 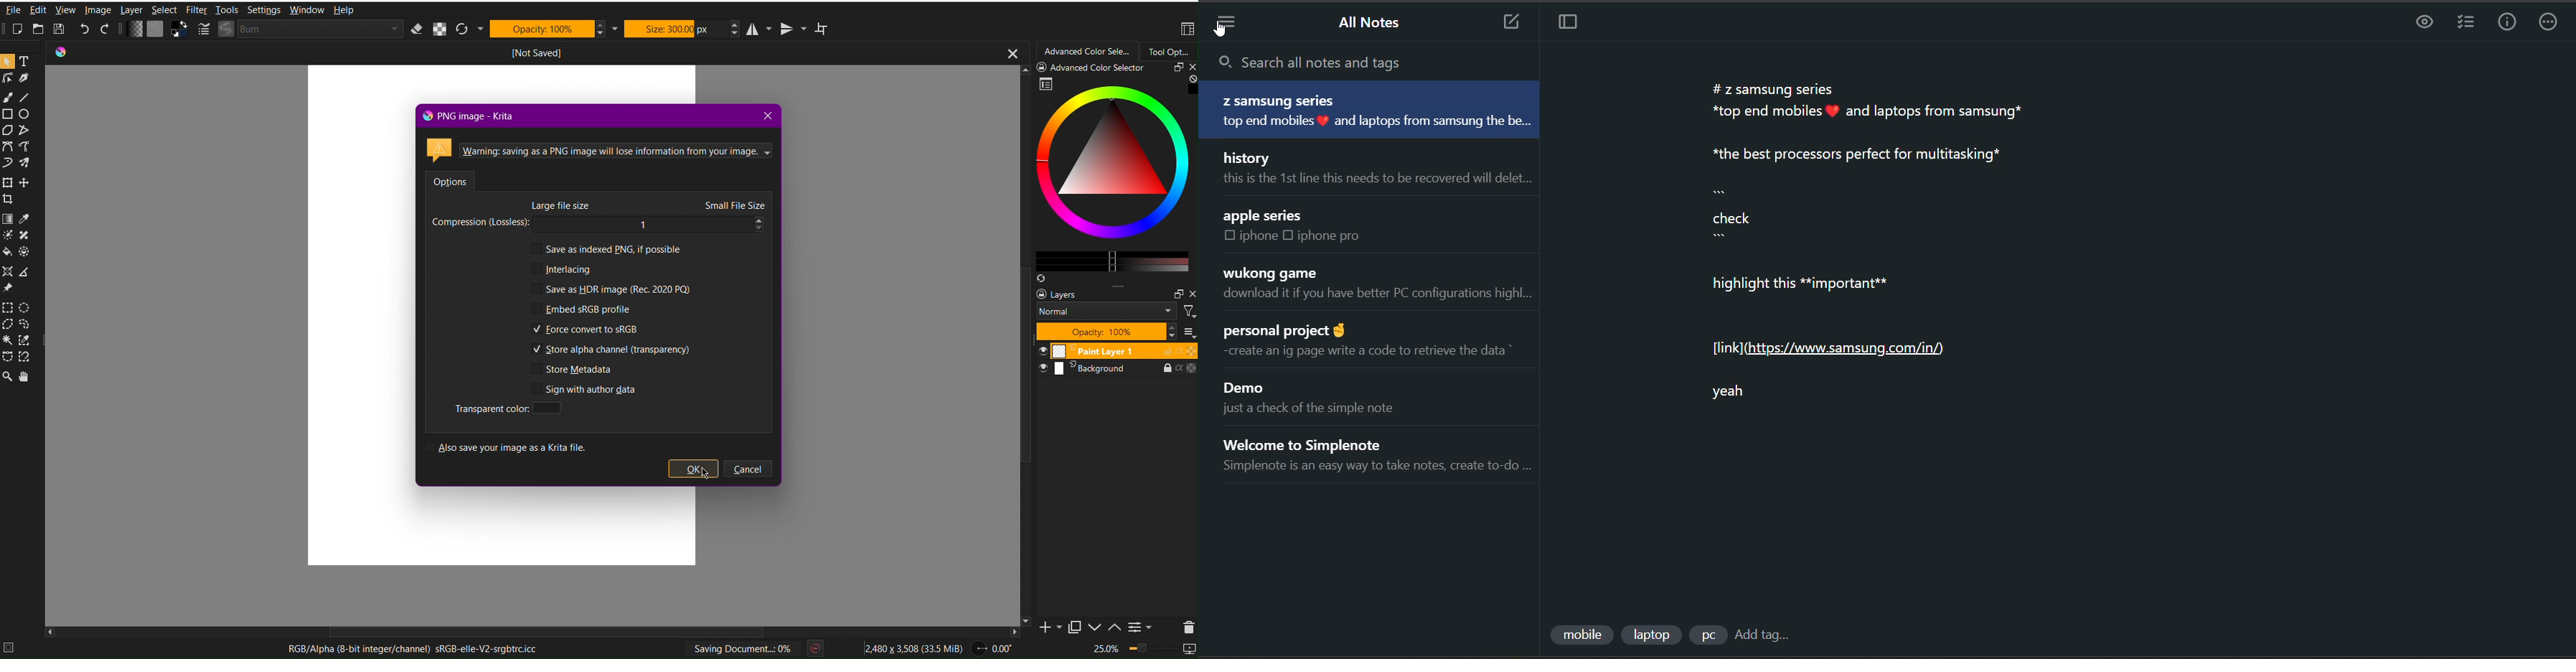 What do you see at coordinates (550, 633) in the screenshot?
I see `scroll` at bounding box center [550, 633].